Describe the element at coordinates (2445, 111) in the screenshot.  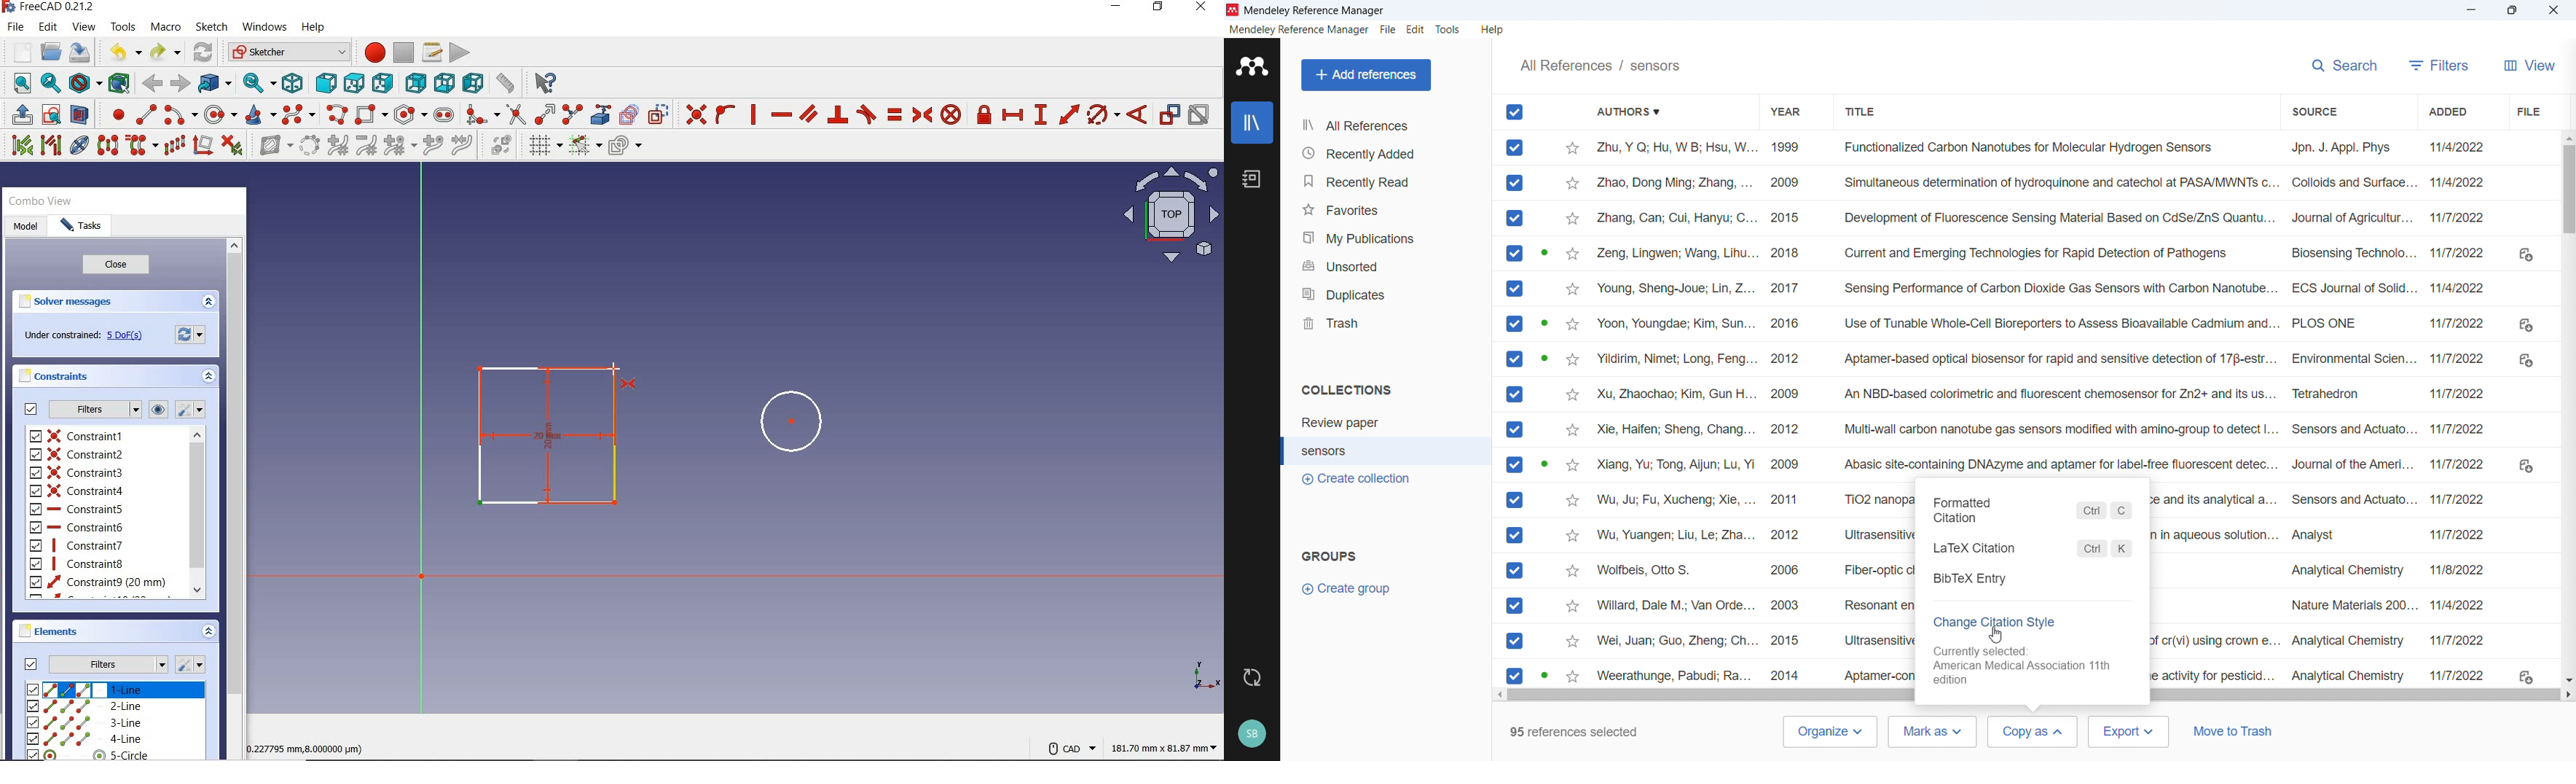
I see `Sort by date added` at that location.